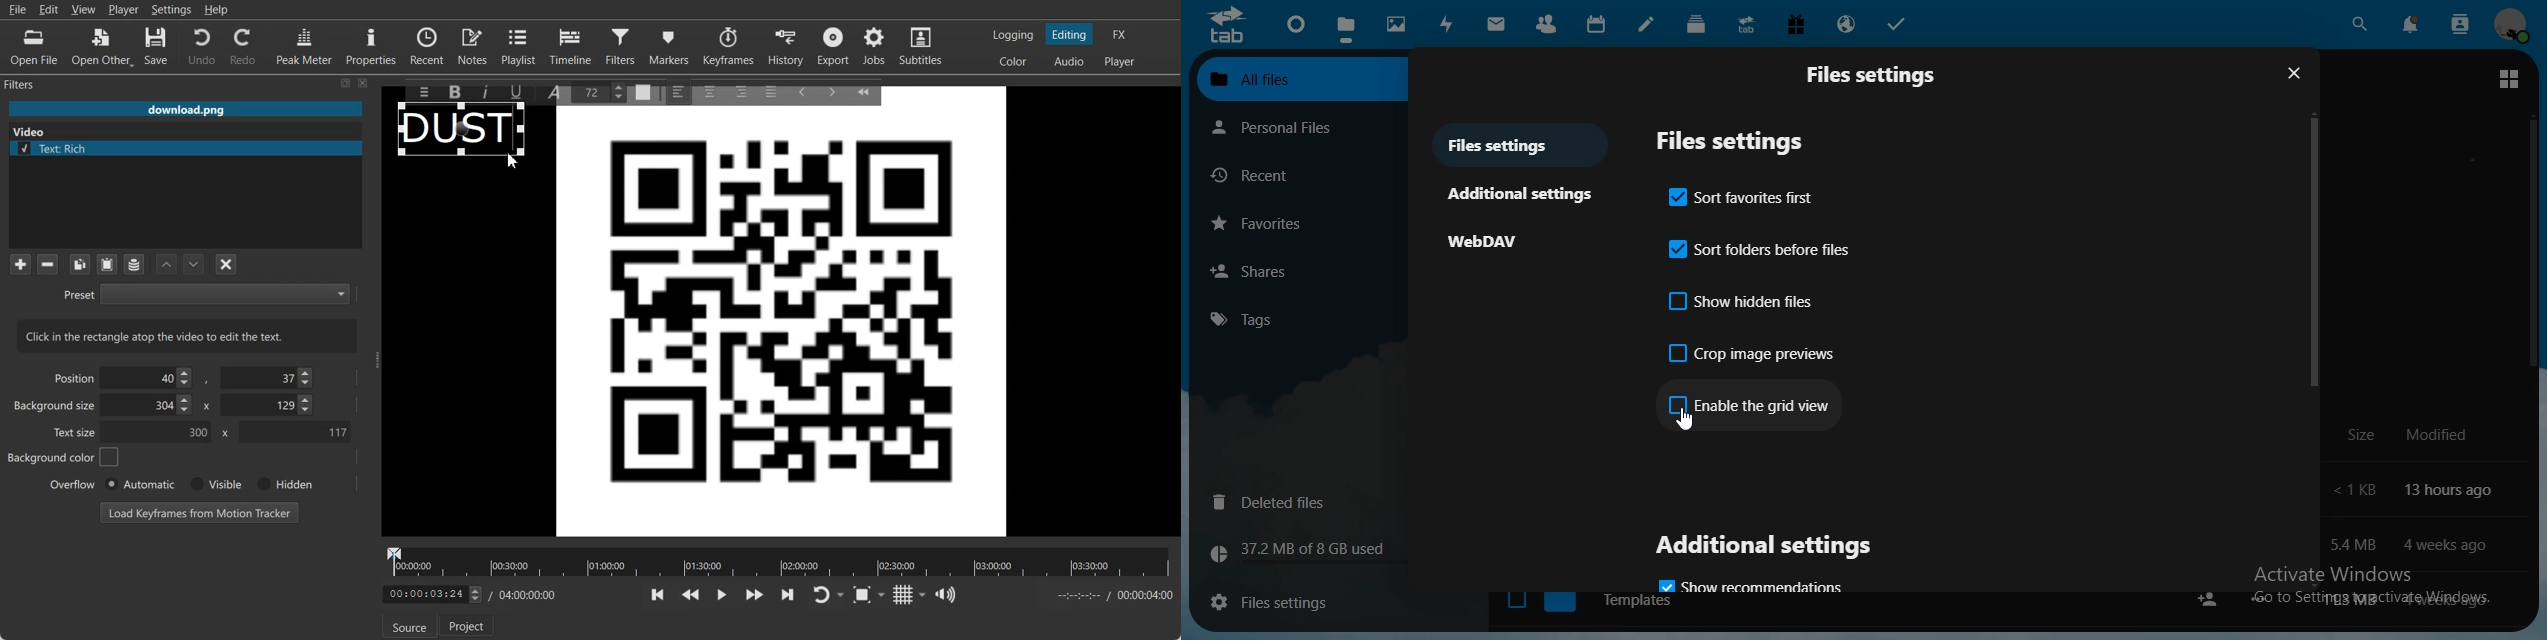 This screenshot has height=644, width=2548. I want to click on End time , so click(1112, 595).